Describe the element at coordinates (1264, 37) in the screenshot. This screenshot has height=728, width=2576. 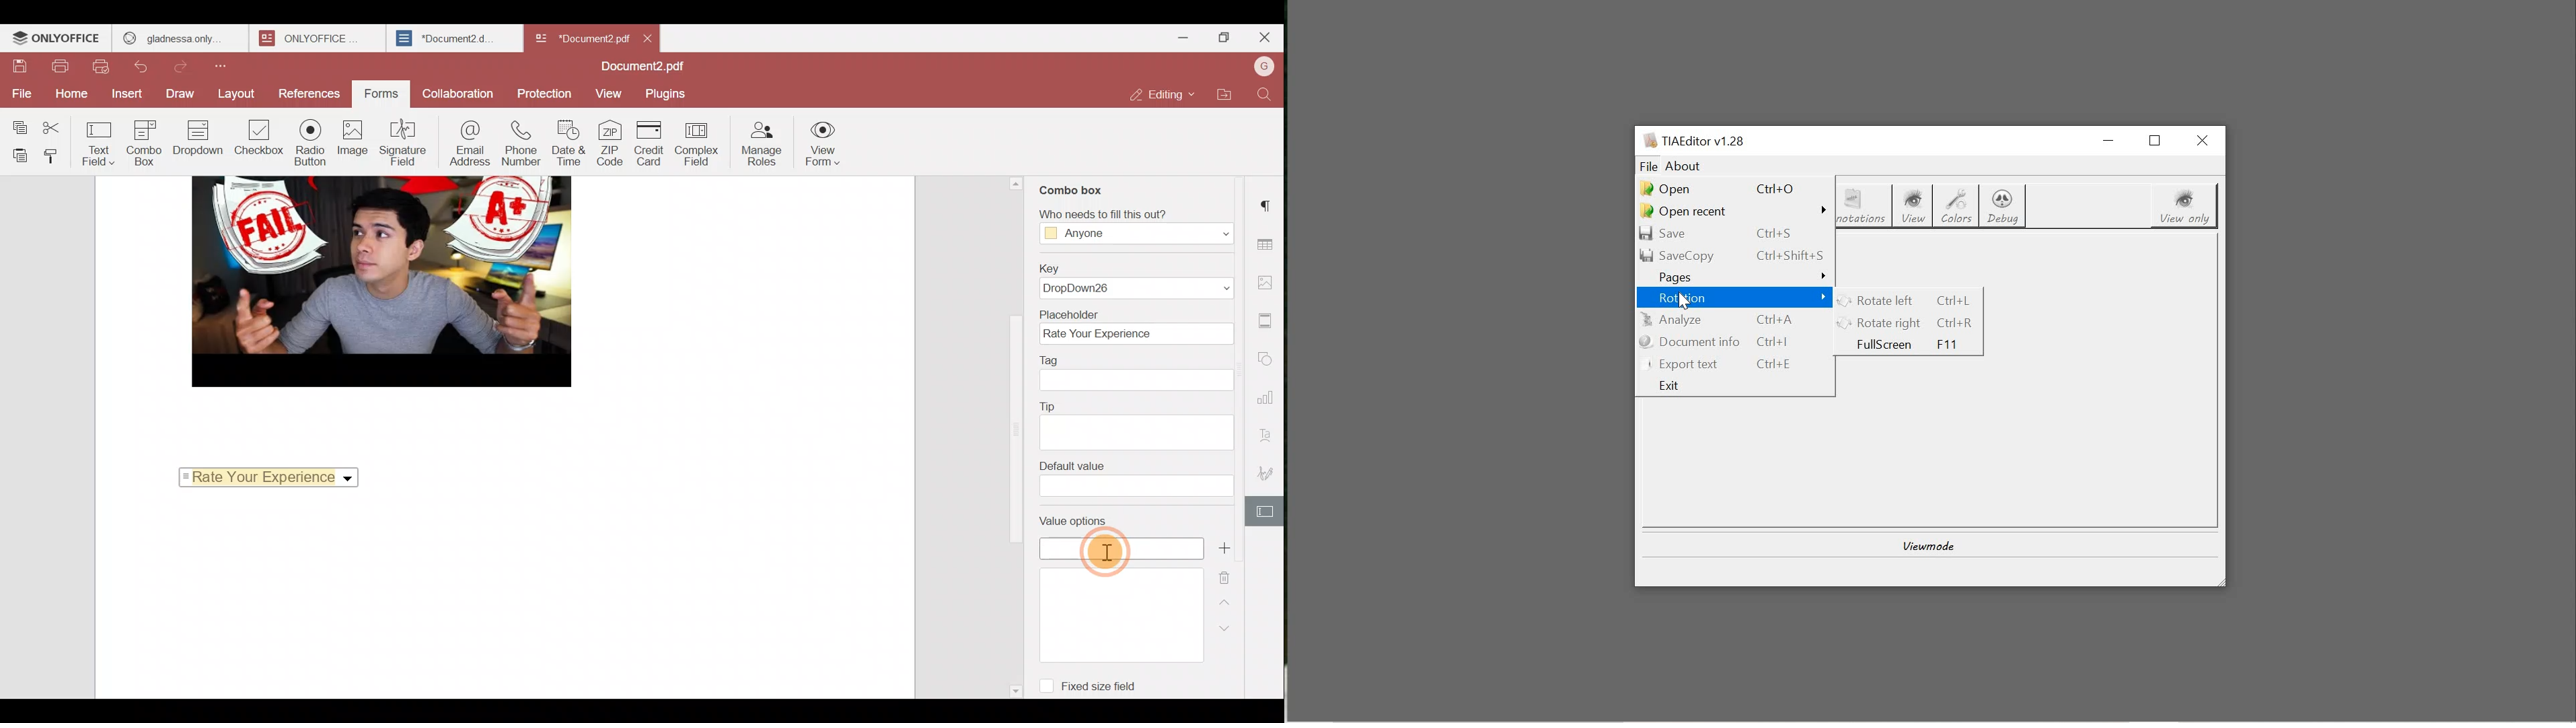
I see `Close` at that location.